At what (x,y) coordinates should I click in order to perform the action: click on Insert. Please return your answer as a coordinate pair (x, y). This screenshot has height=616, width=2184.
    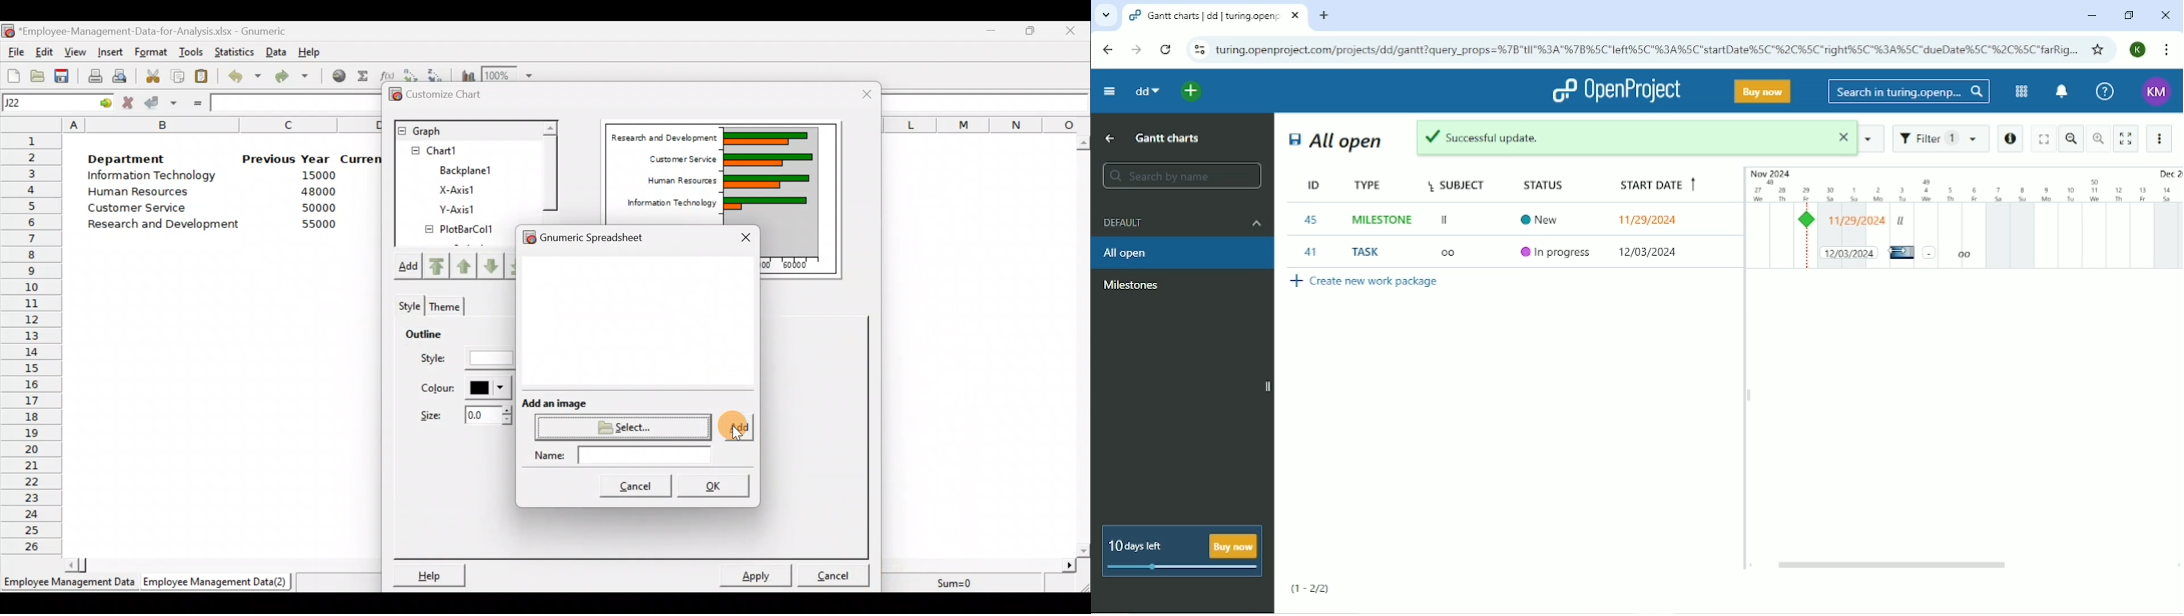
    Looking at the image, I should click on (113, 51).